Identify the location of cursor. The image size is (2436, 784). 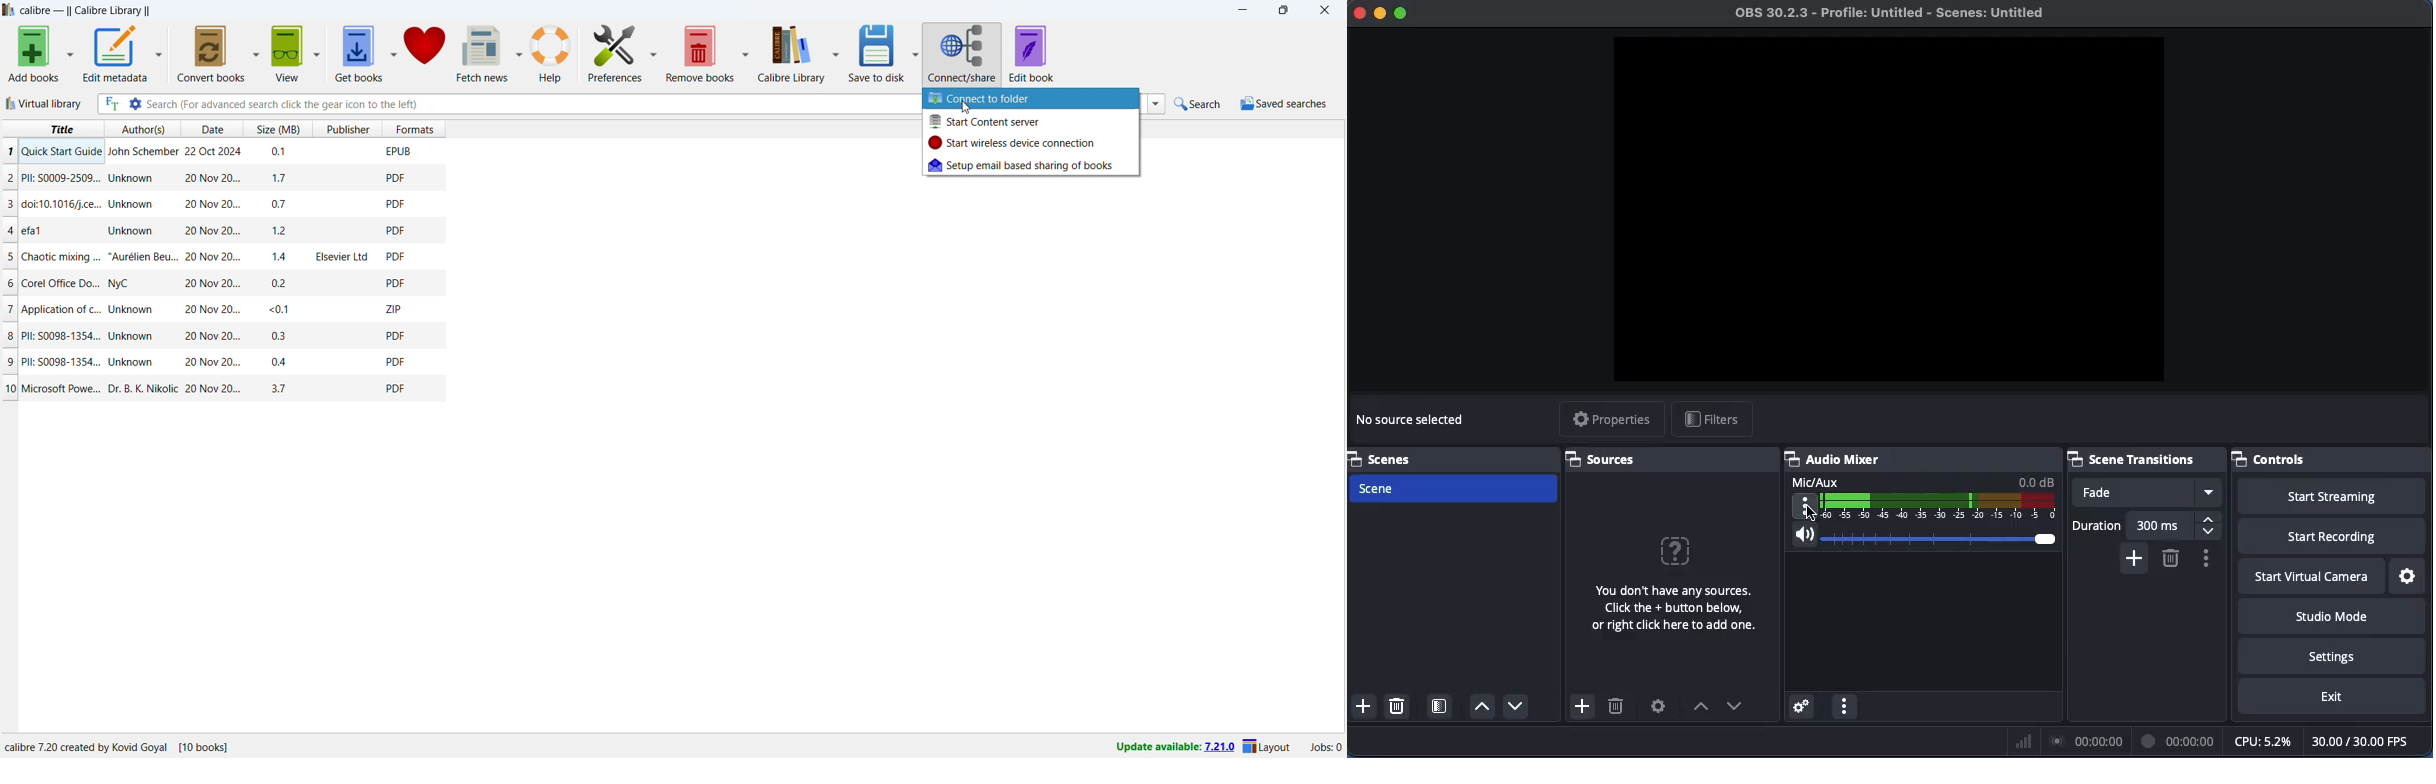
(1811, 511).